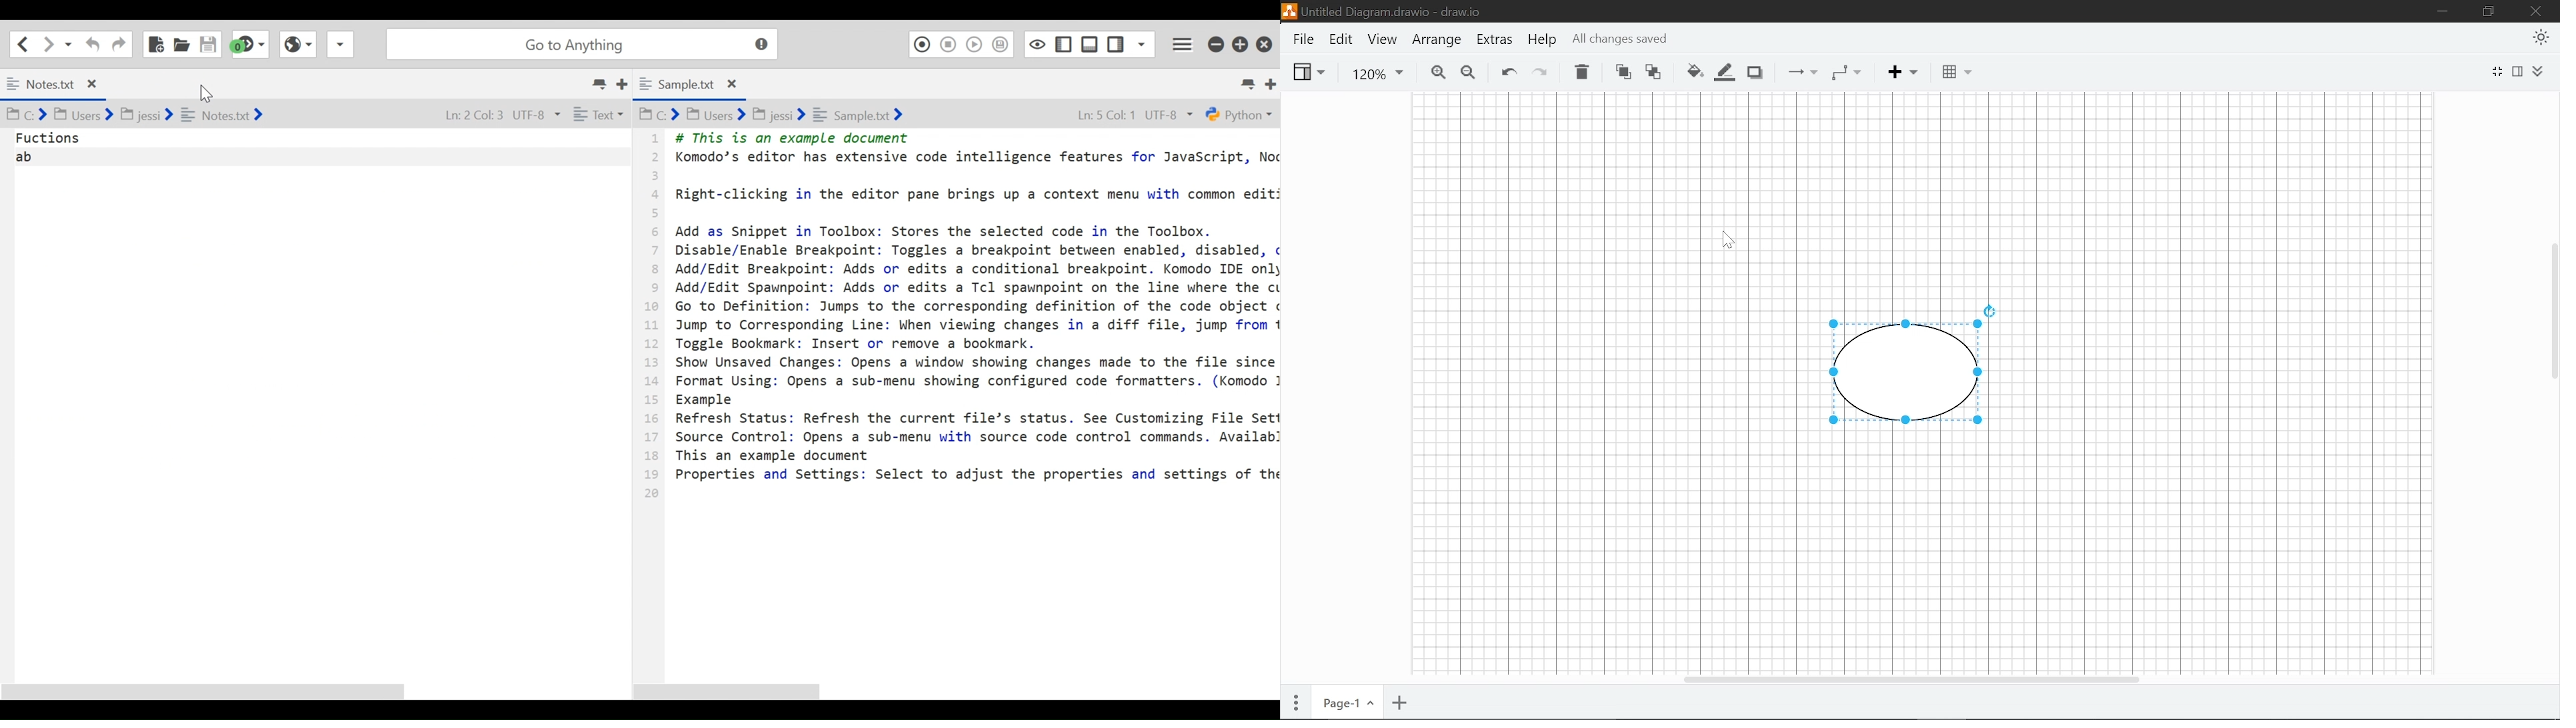 This screenshot has height=728, width=2576. Describe the element at coordinates (2490, 12) in the screenshot. I see `restore down` at that location.